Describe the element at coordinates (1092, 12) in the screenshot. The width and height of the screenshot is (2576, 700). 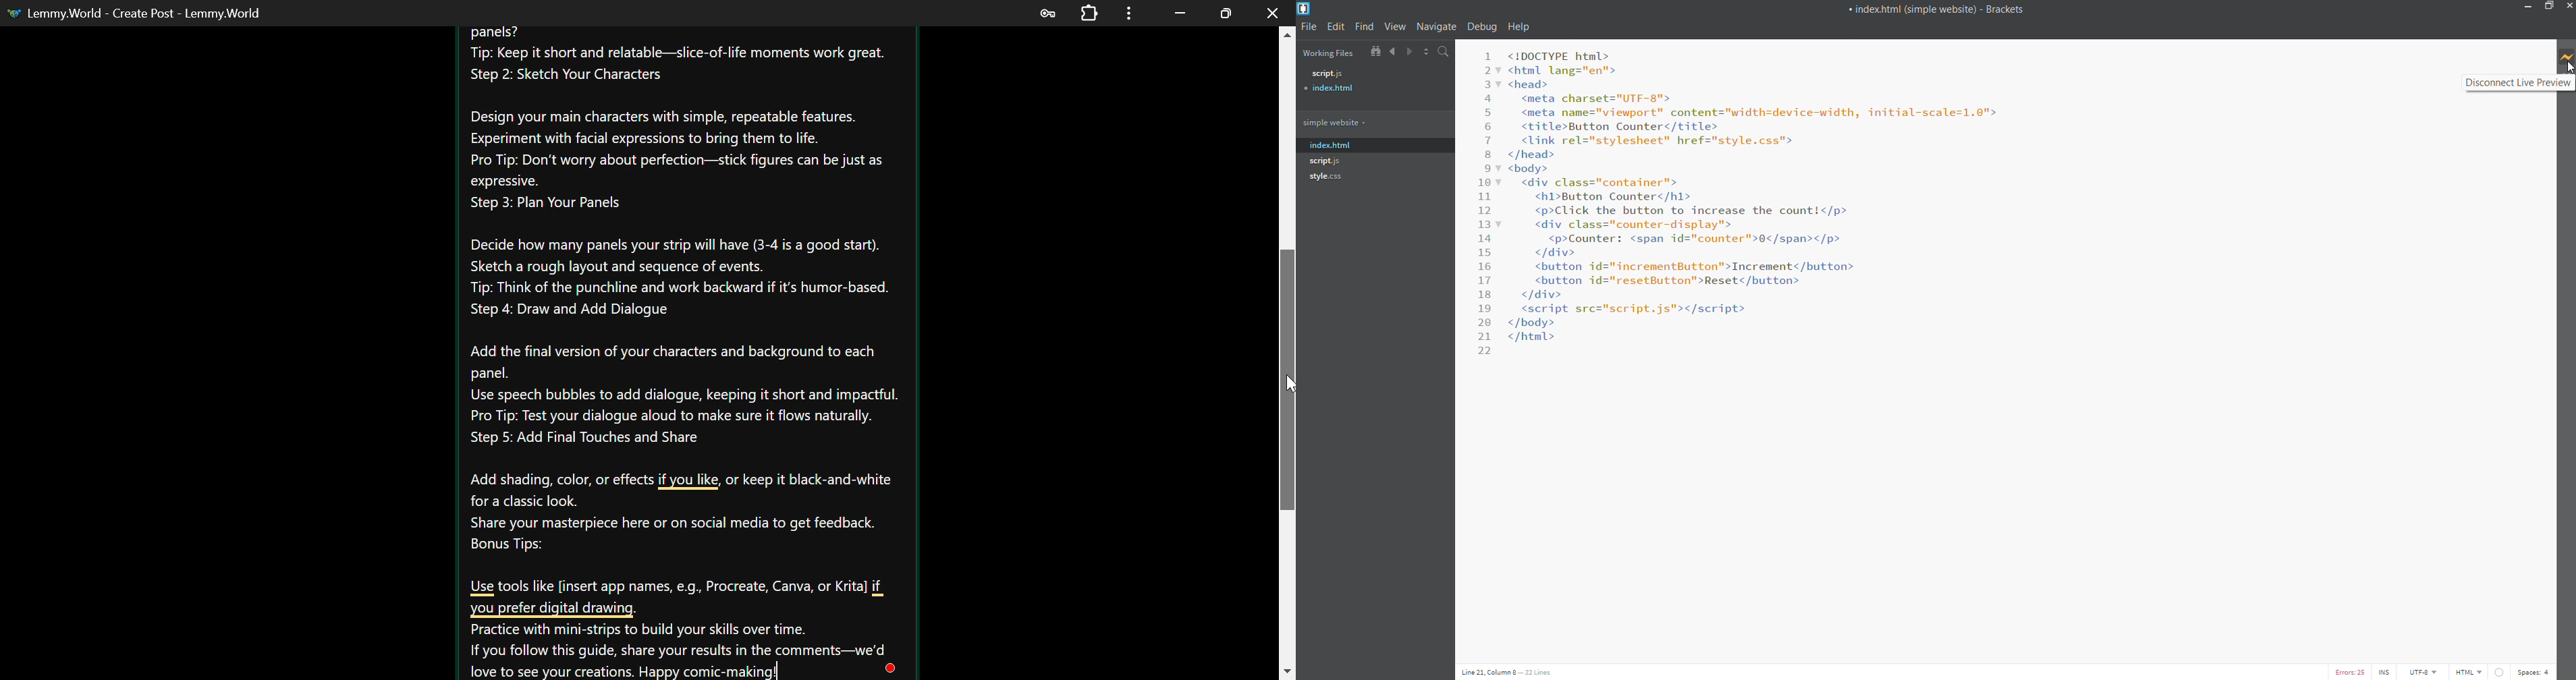
I see `Extensions` at that location.